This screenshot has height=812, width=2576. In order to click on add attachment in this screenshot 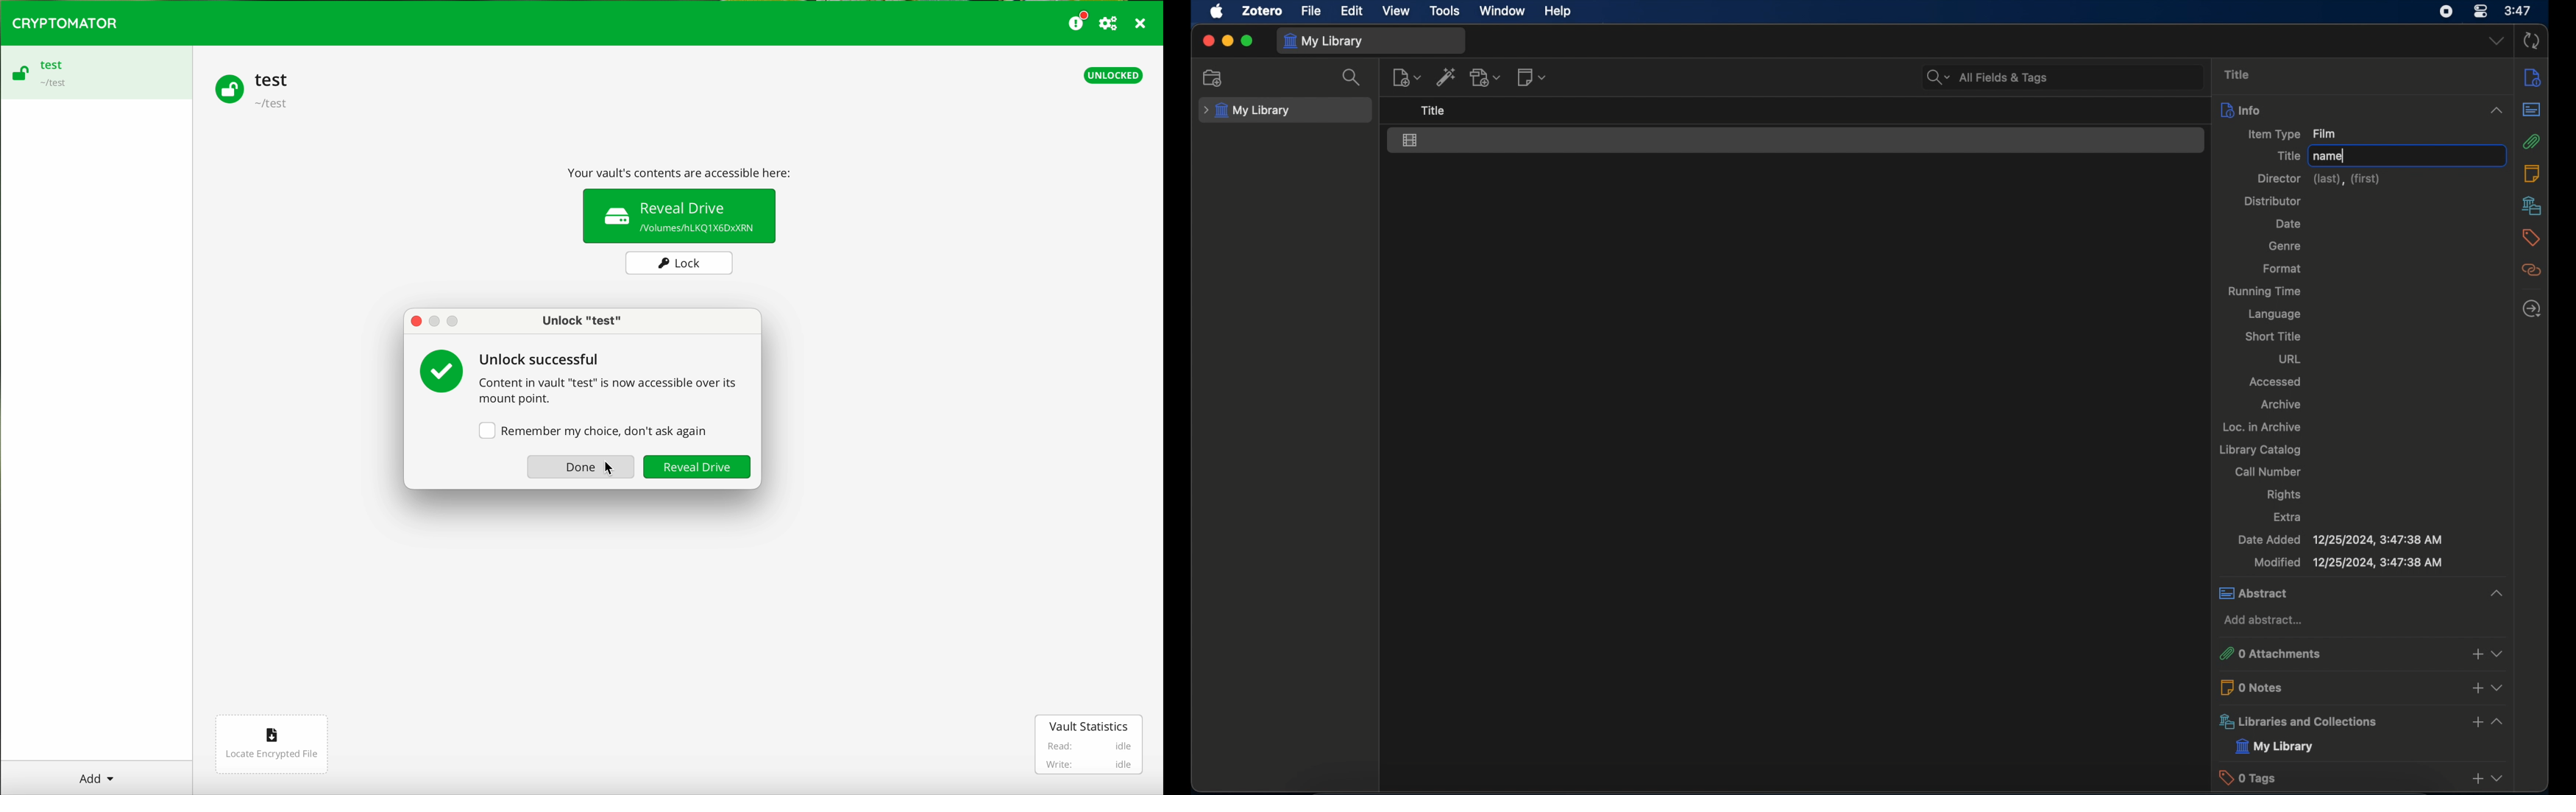, I will do `click(1486, 77)`.